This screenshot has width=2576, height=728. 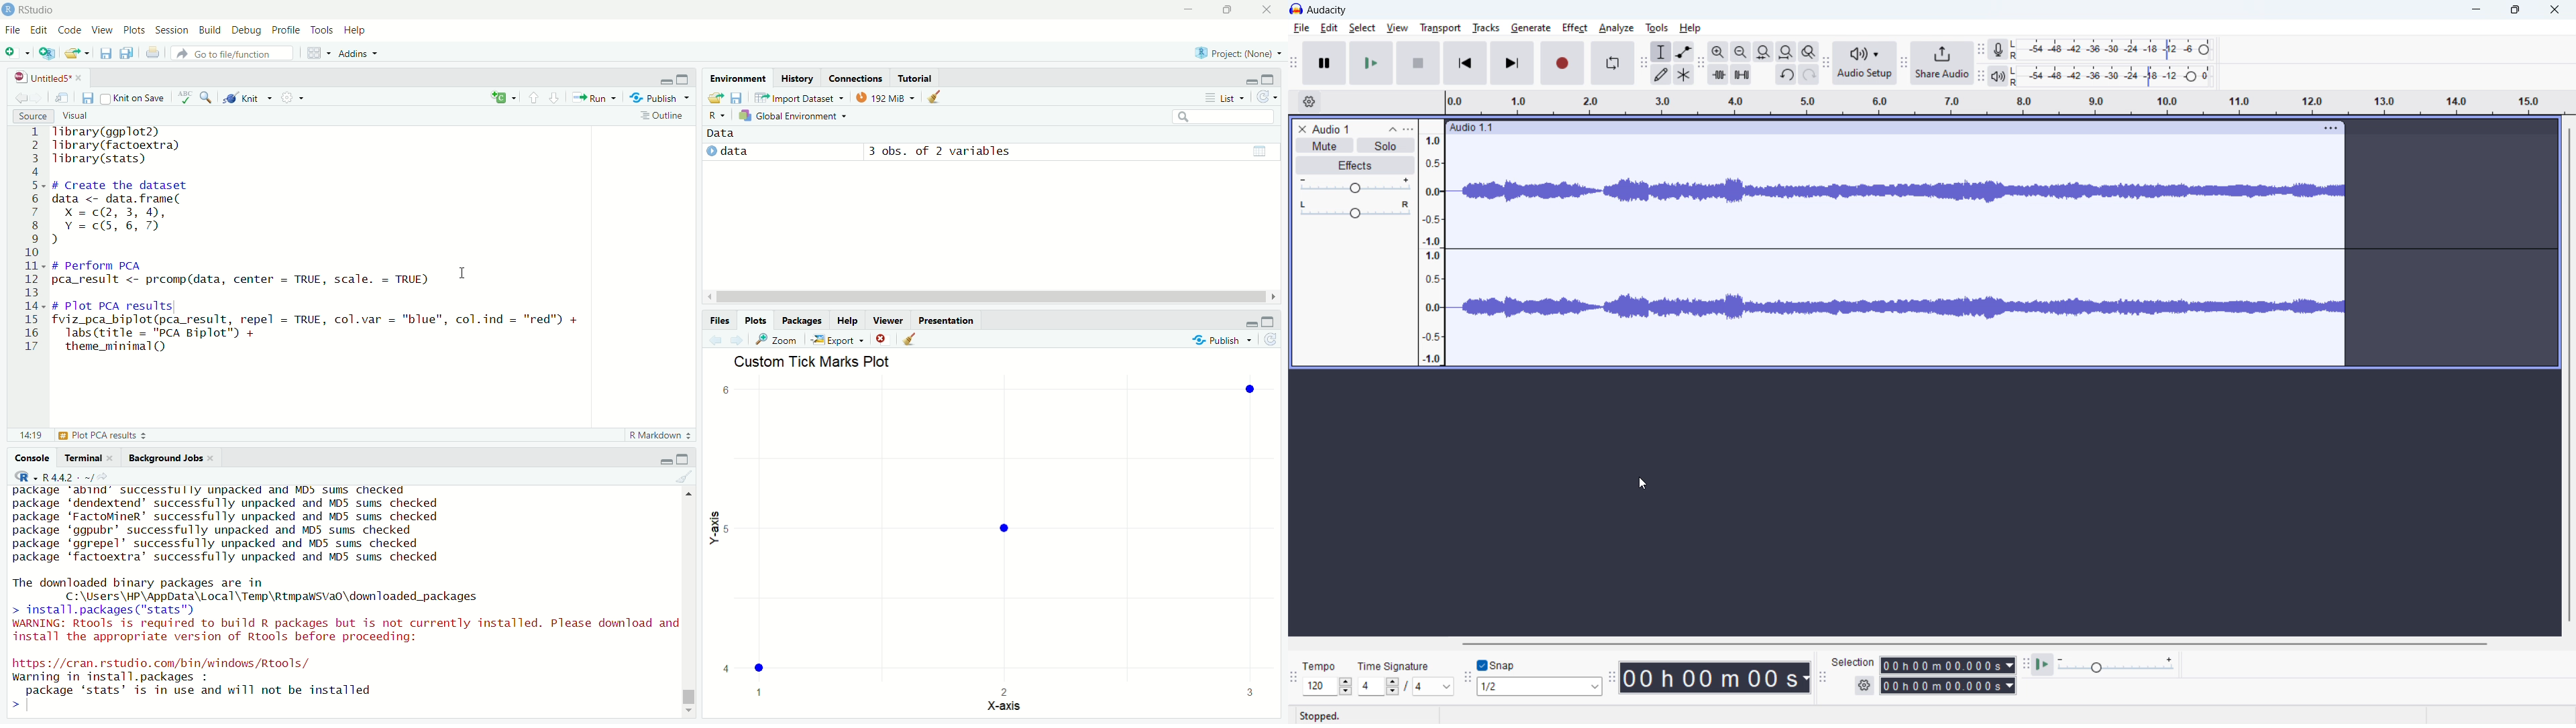 I want to click on Session, so click(x=174, y=31).